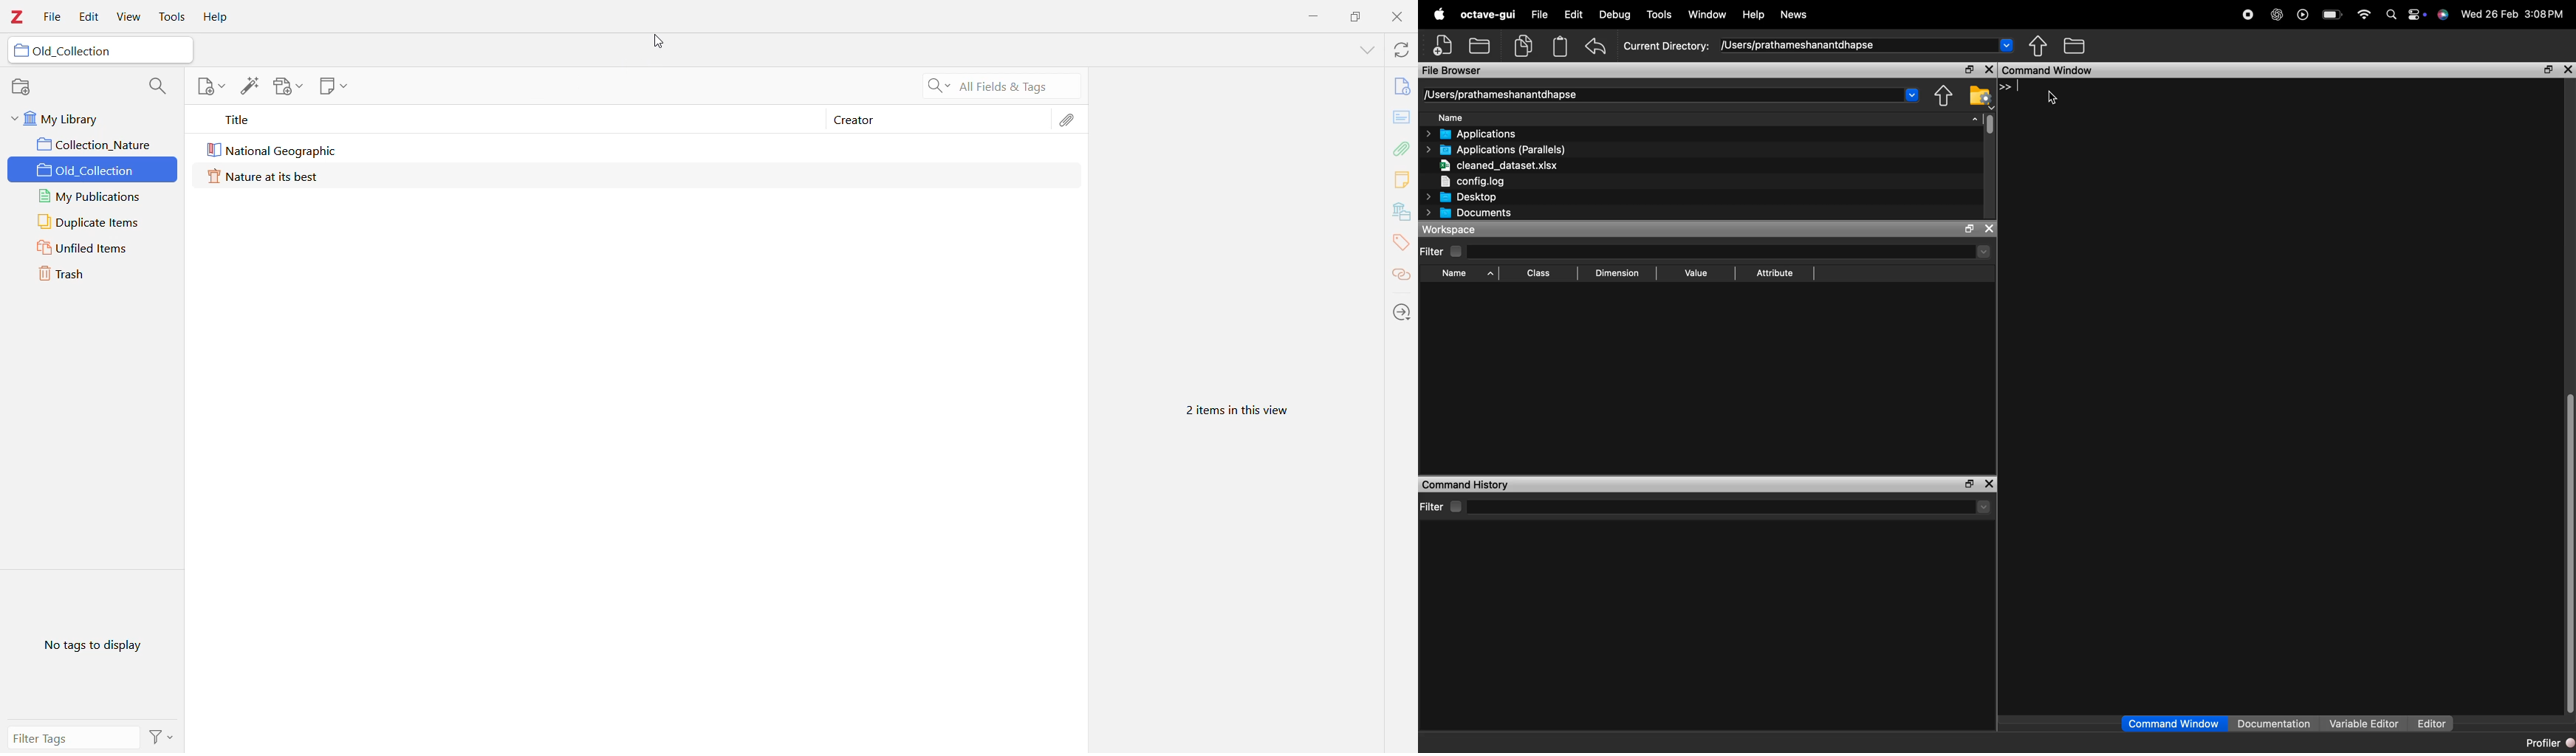 This screenshot has height=756, width=2576. Describe the element at coordinates (1661, 16) in the screenshot. I see `Tools` at that location.